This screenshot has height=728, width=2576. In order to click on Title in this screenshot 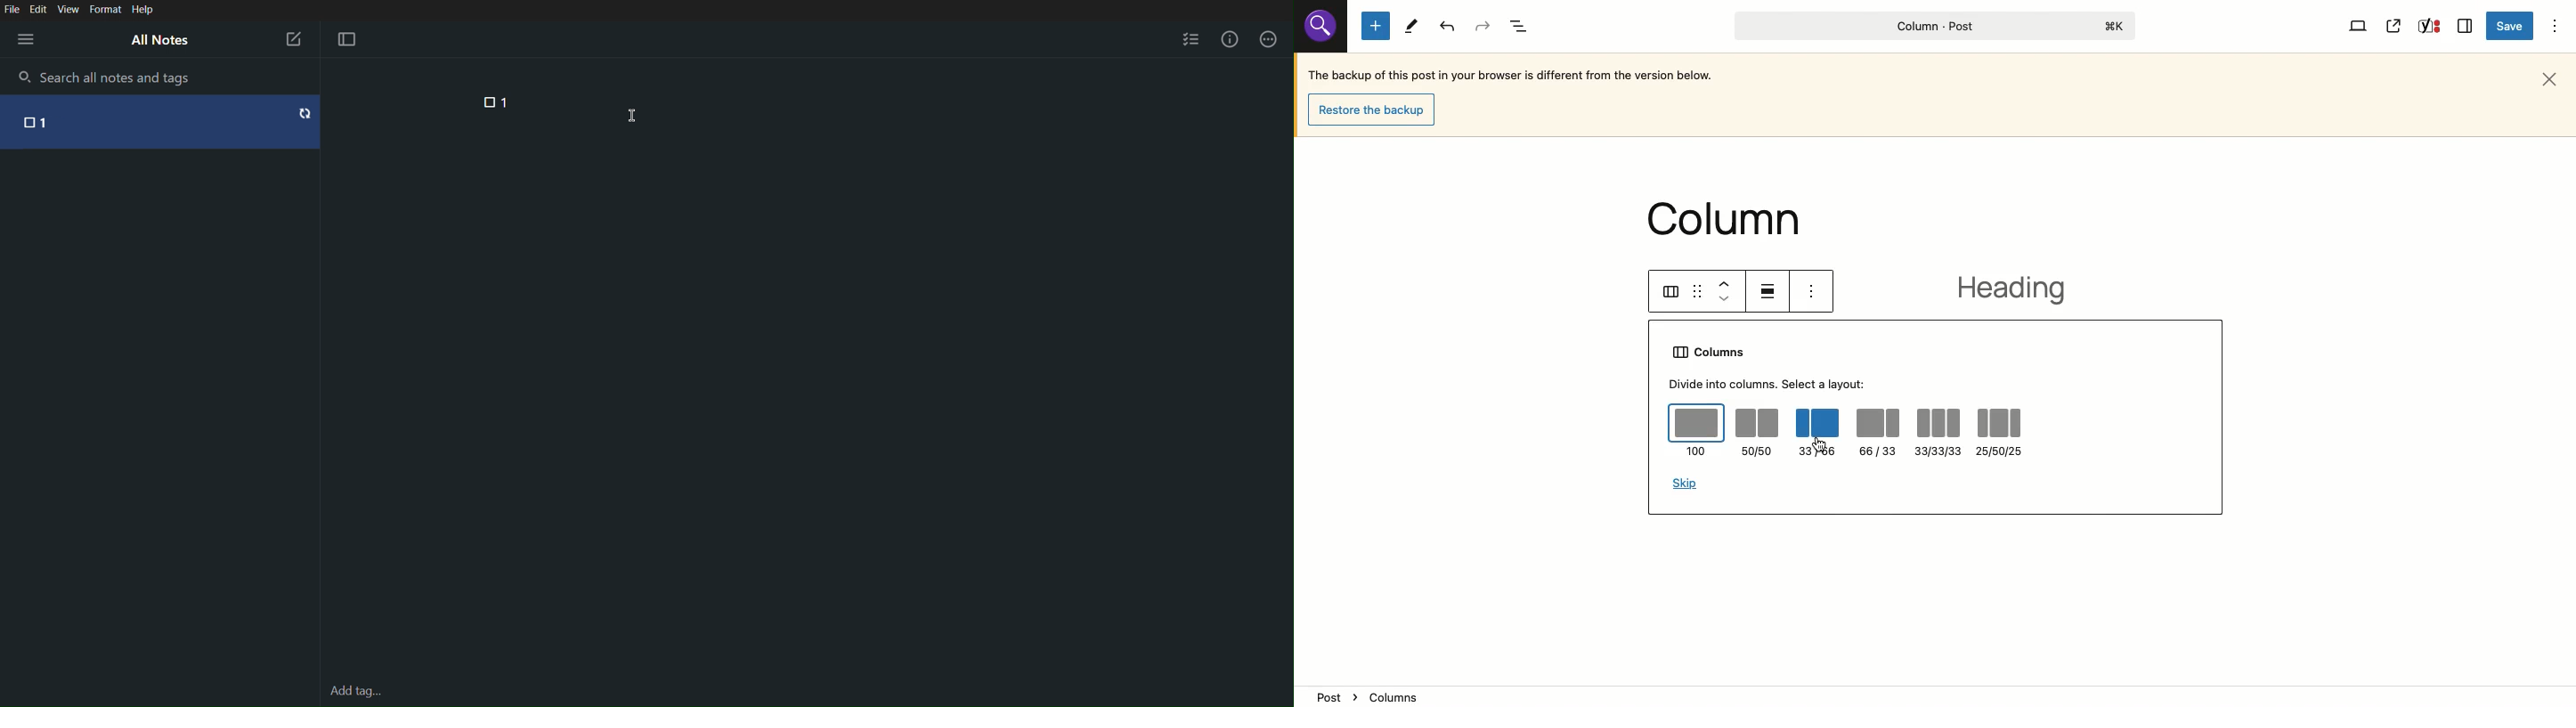, I will do `click(1930, 26)`.